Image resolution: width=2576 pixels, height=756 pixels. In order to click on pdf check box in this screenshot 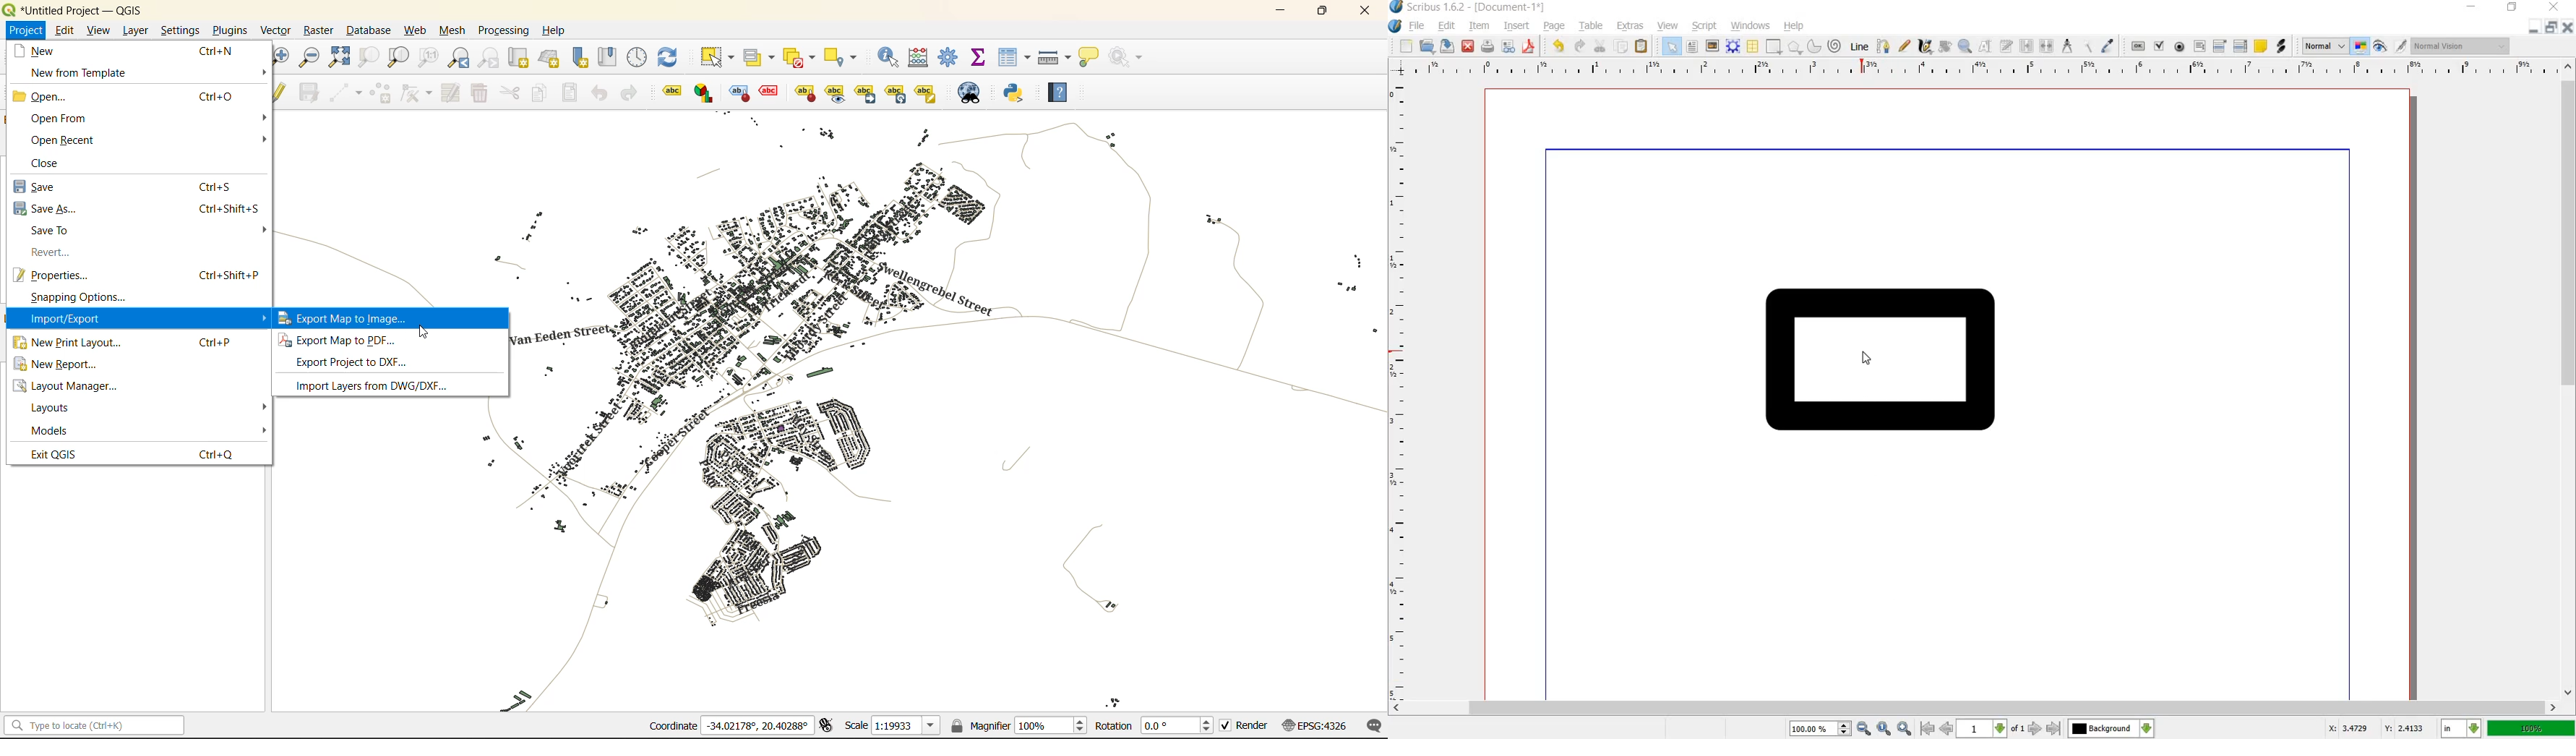, I will do `click(2160, 47)`.